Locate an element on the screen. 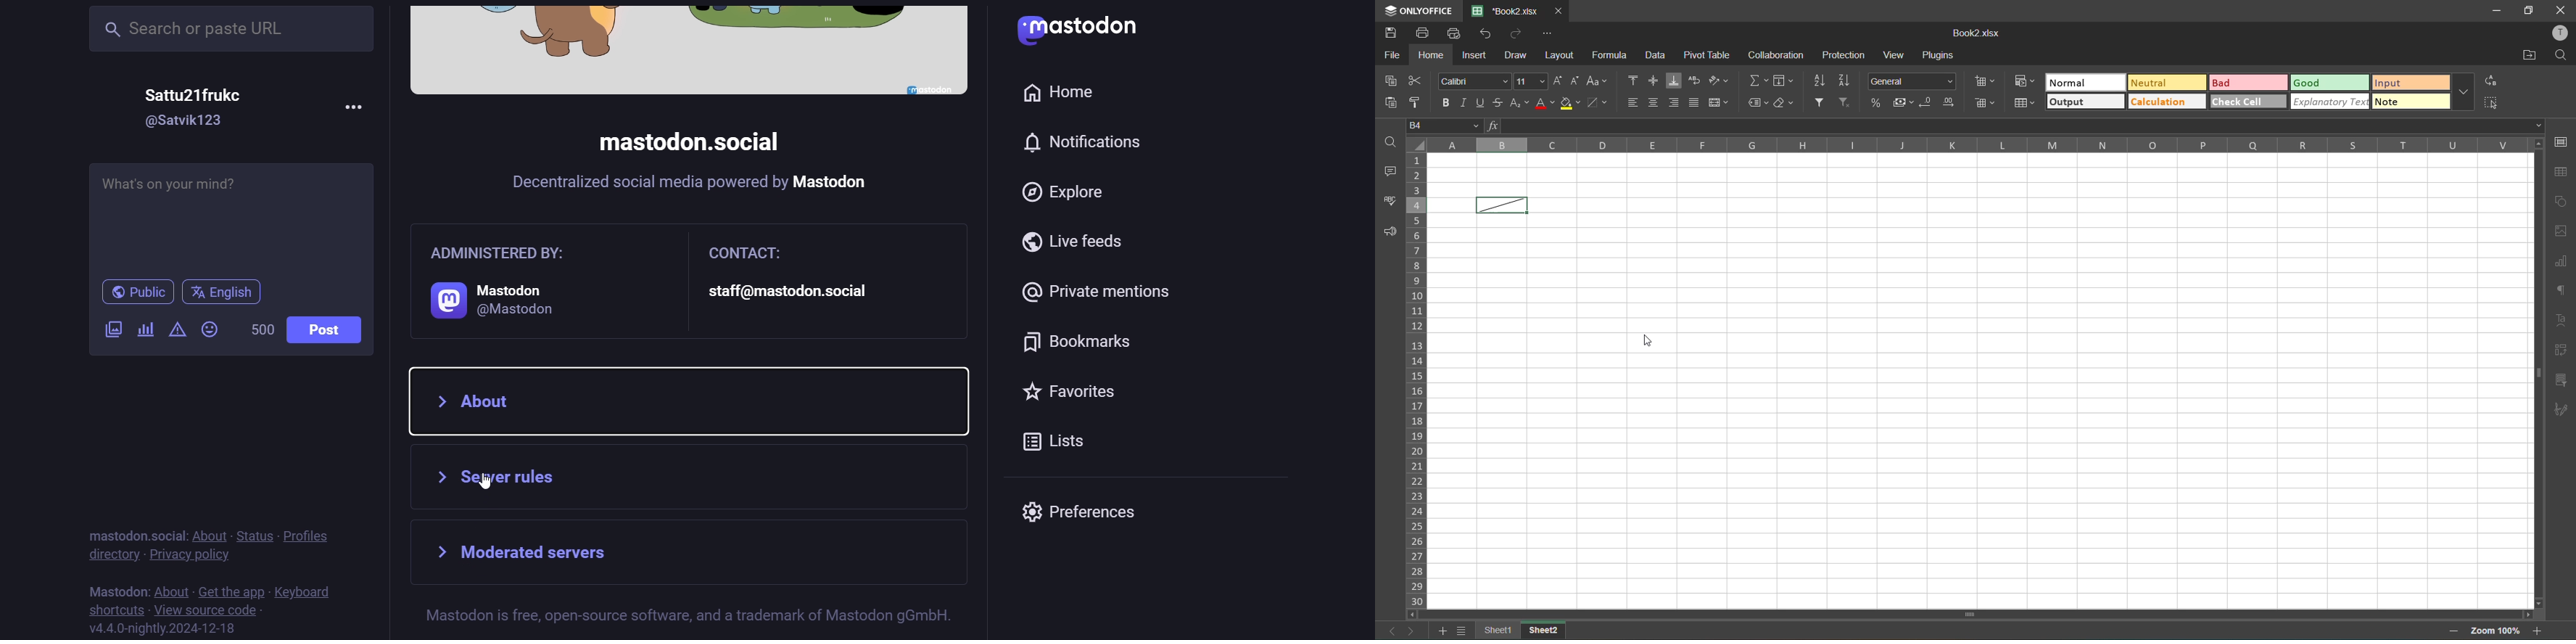 Image resolution: width=2576 pixels, height=644 pixels. input is located at coordinates (2410, 83).